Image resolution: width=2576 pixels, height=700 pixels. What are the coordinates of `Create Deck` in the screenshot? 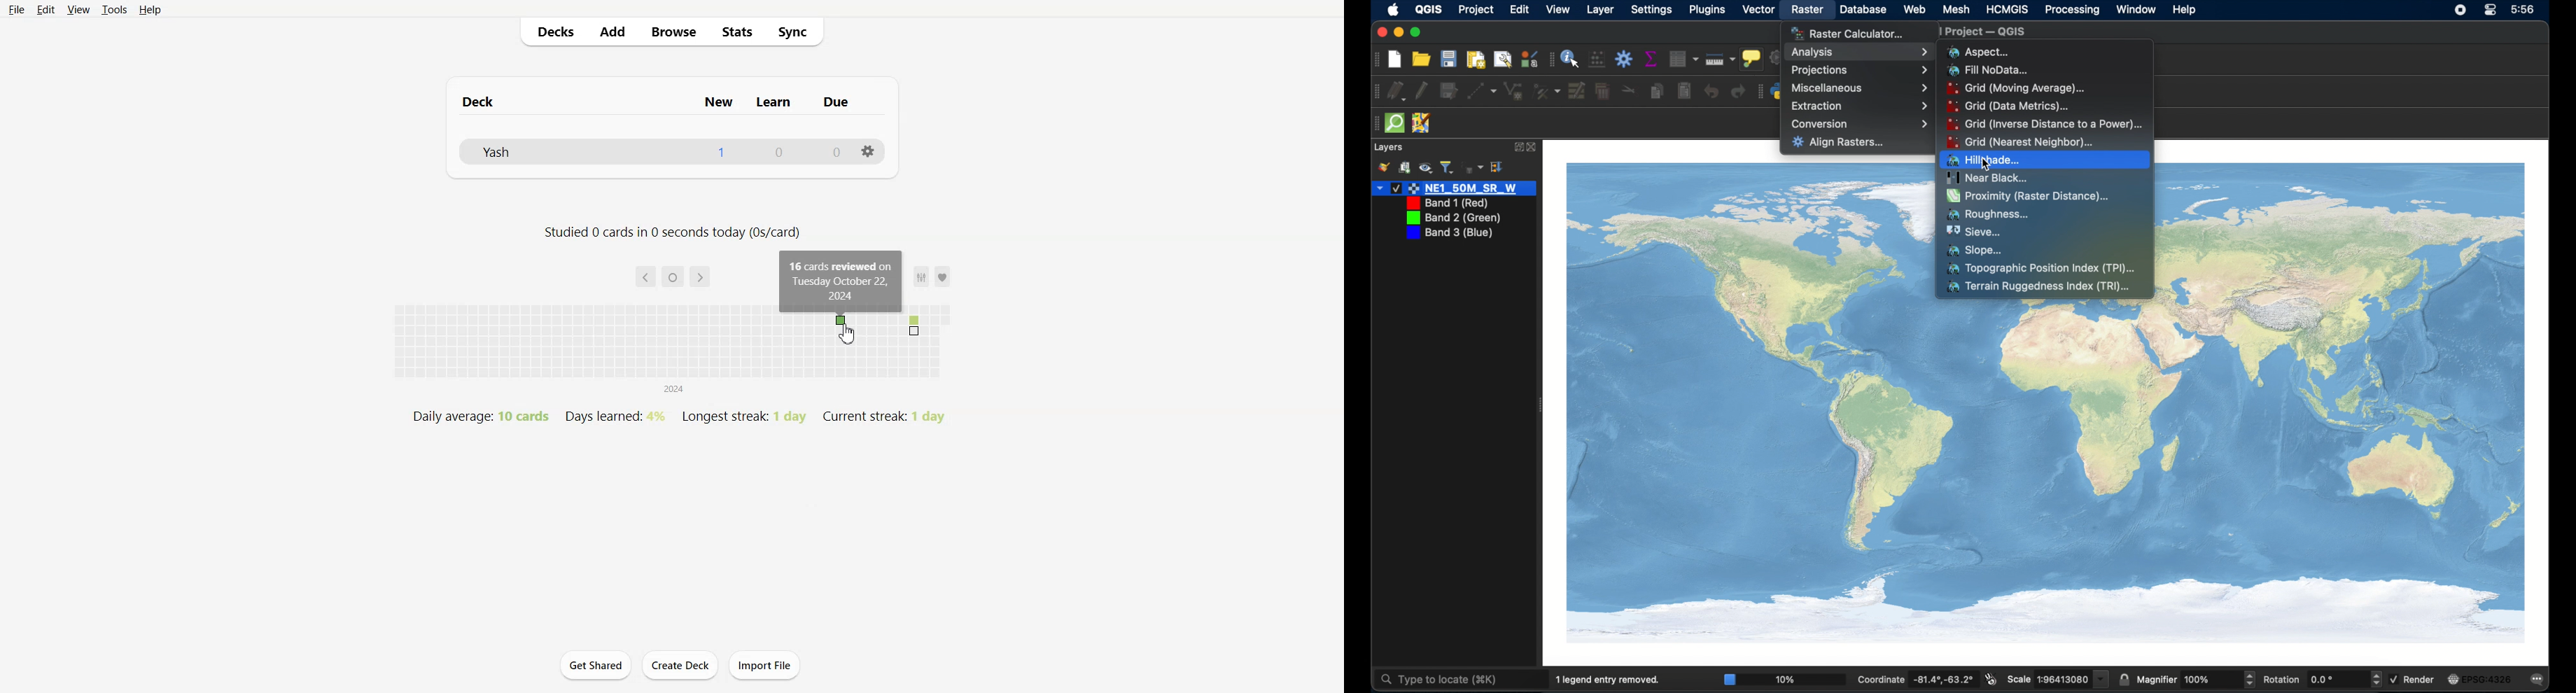 It's located at (680, 665).